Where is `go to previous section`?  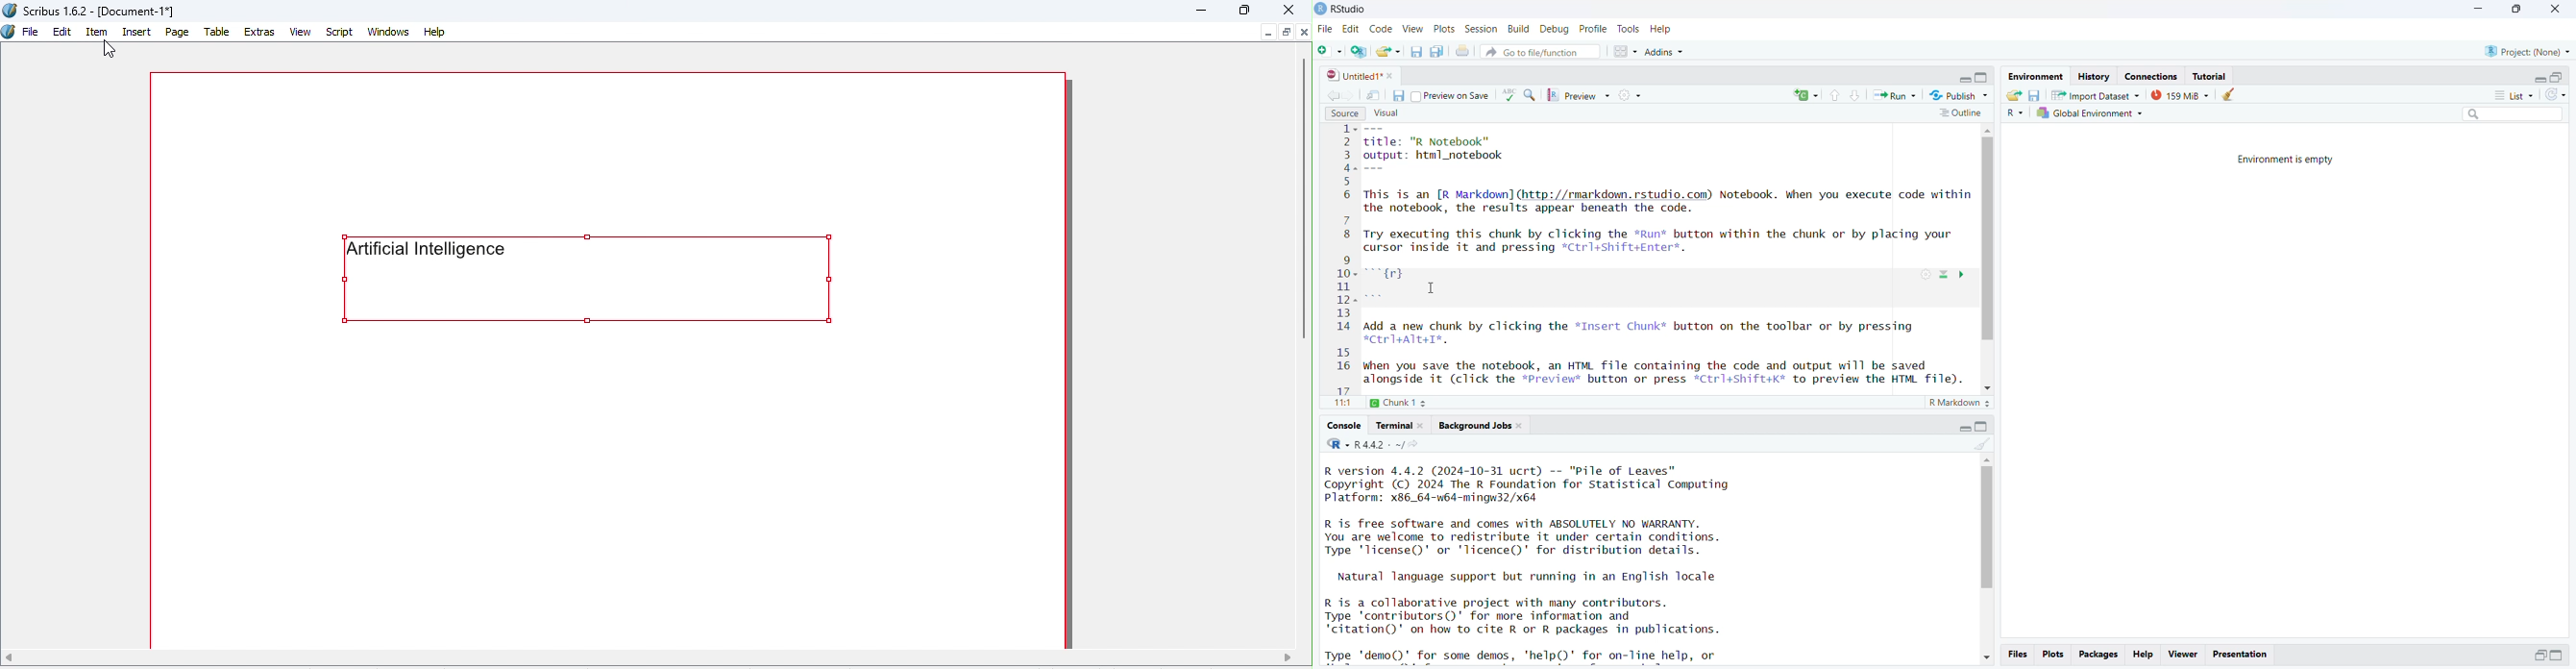 go to previous section is located at coordinates (1834, 95).